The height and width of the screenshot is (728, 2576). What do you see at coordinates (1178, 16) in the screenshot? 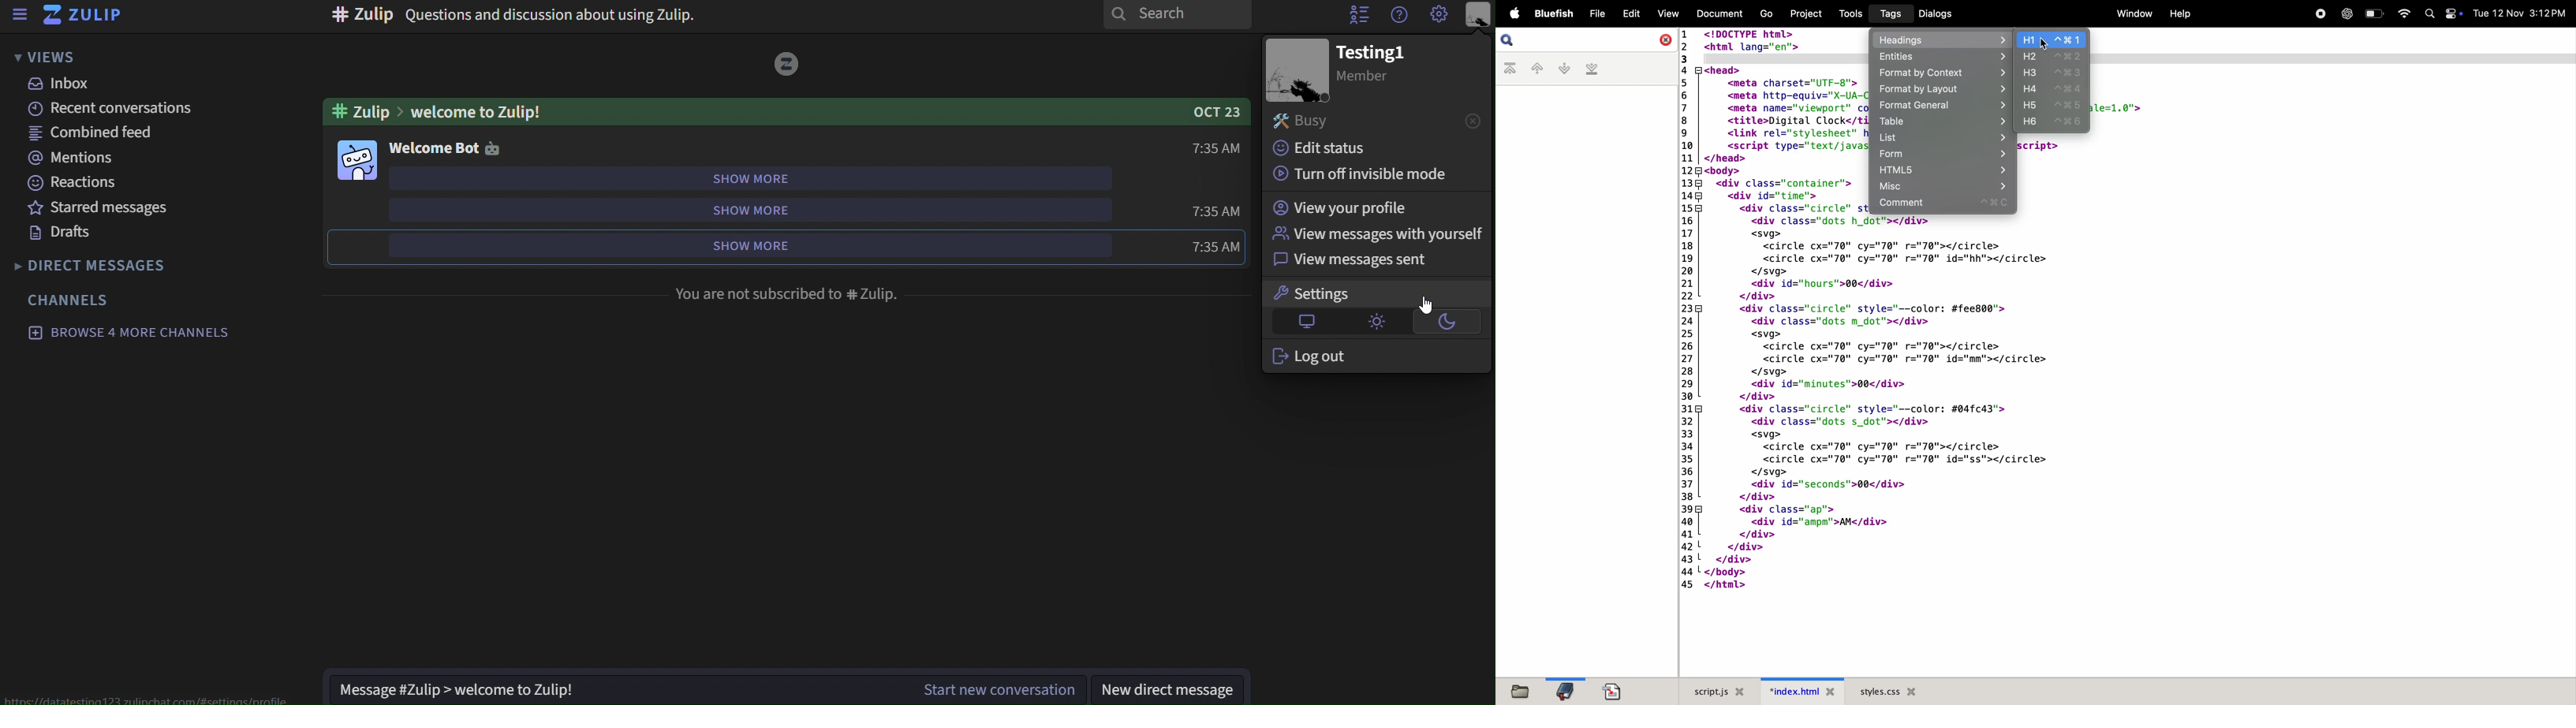
I see `search` at bounding box center [1178, 16].